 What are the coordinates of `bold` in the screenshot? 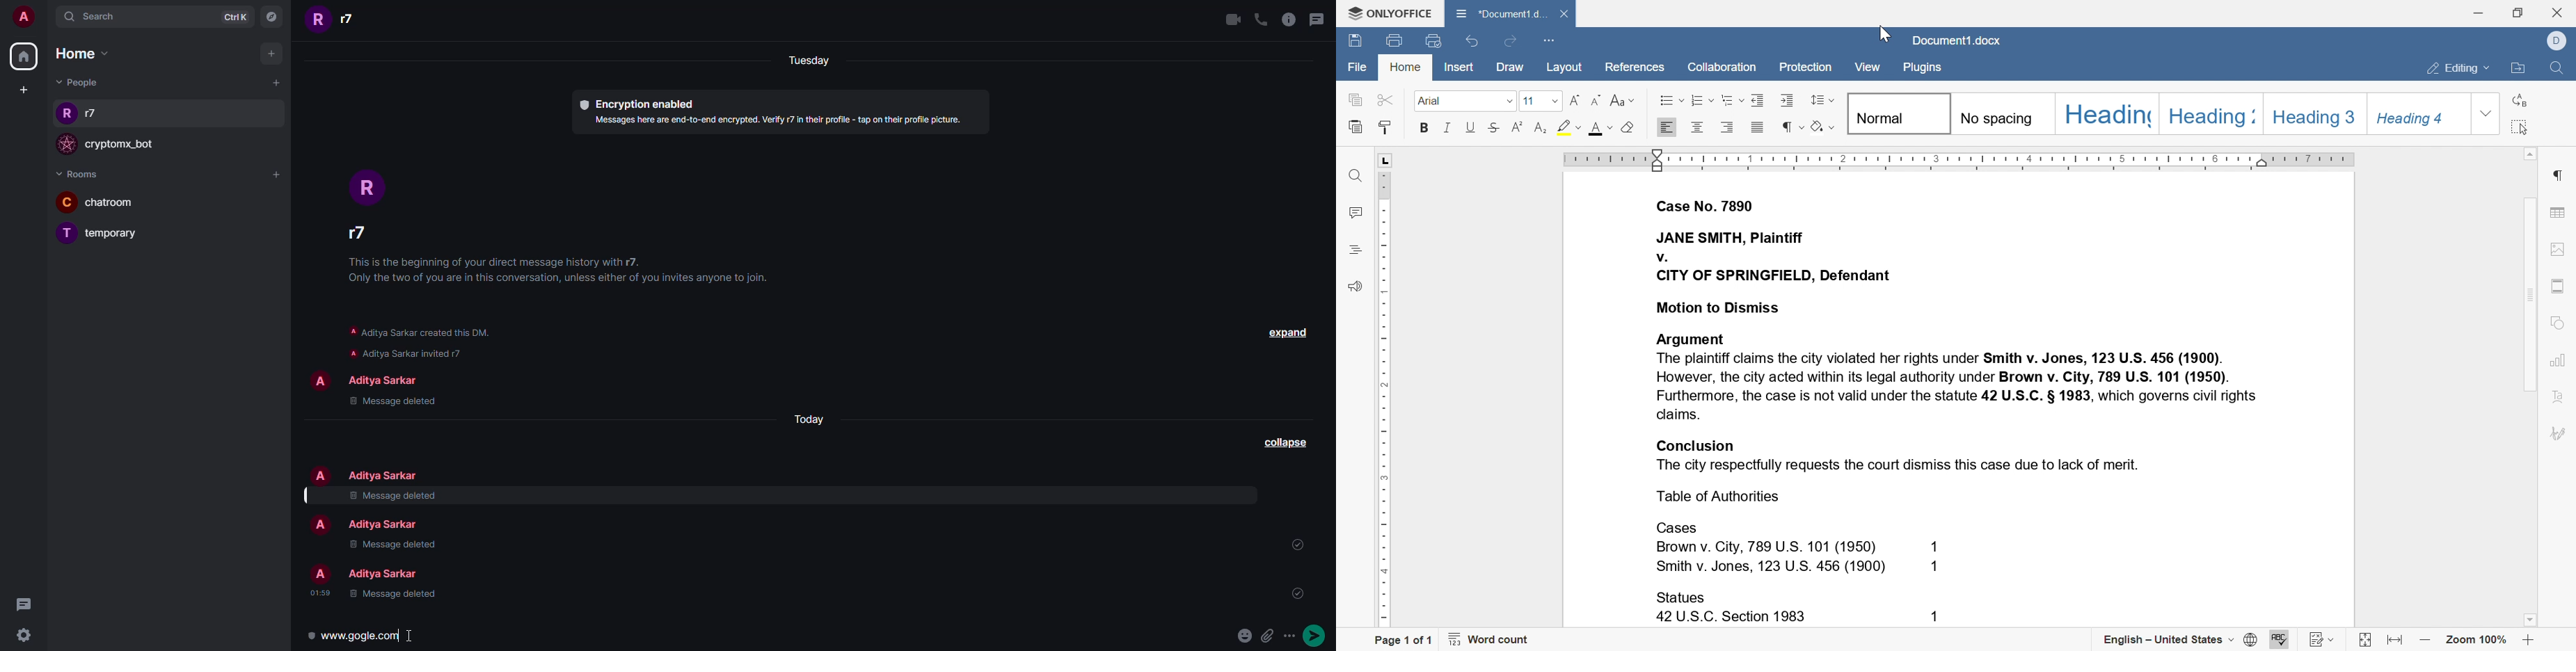 It's located at (1426, 128).